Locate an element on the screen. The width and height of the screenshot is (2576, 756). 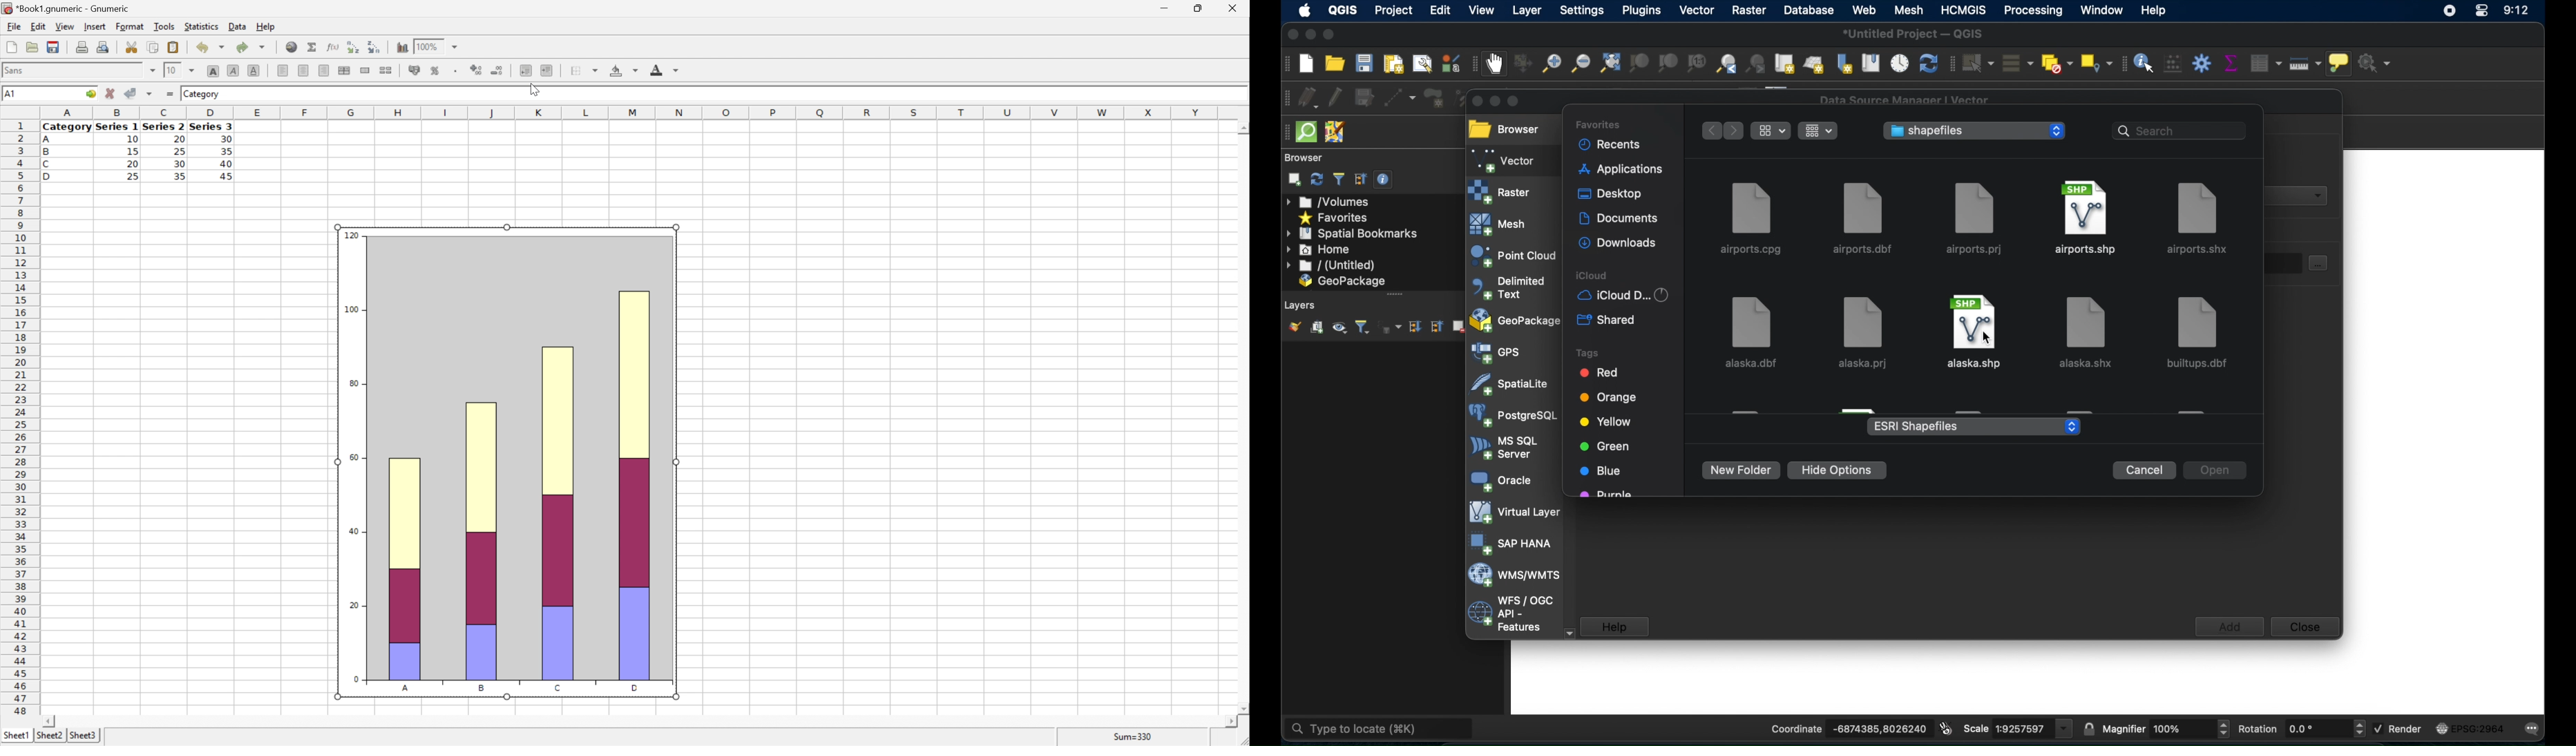
home is located at coordinates (1319, 249).